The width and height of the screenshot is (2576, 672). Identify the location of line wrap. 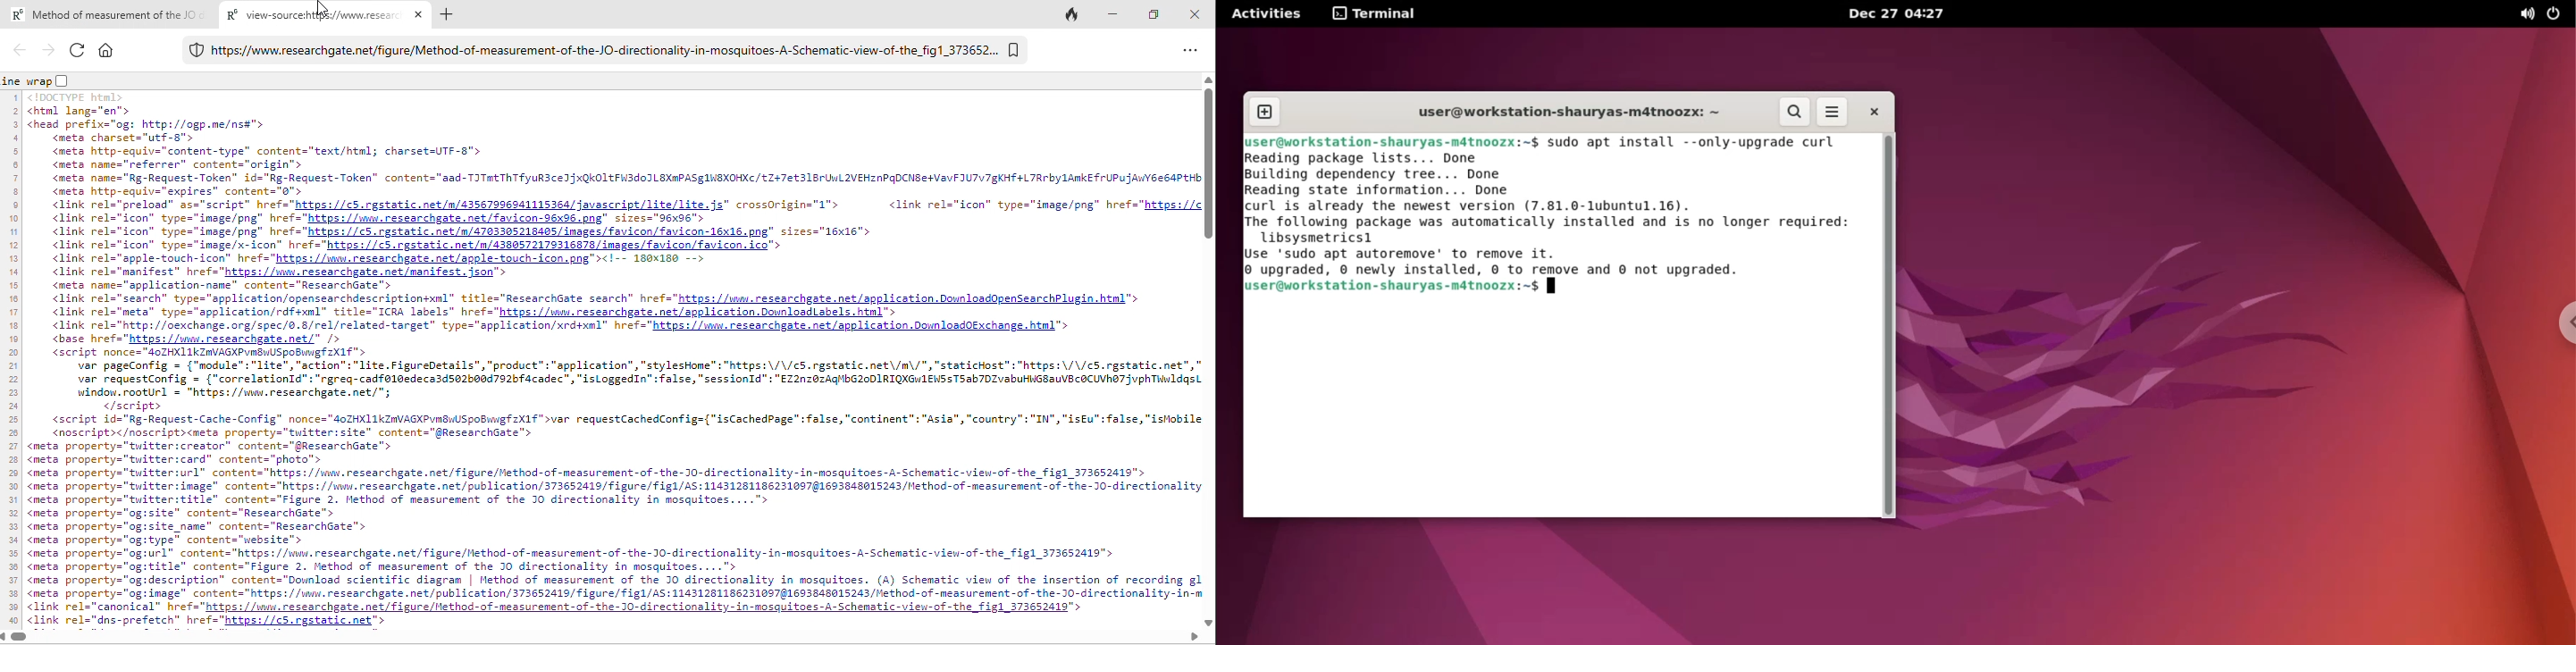
(38, 80).